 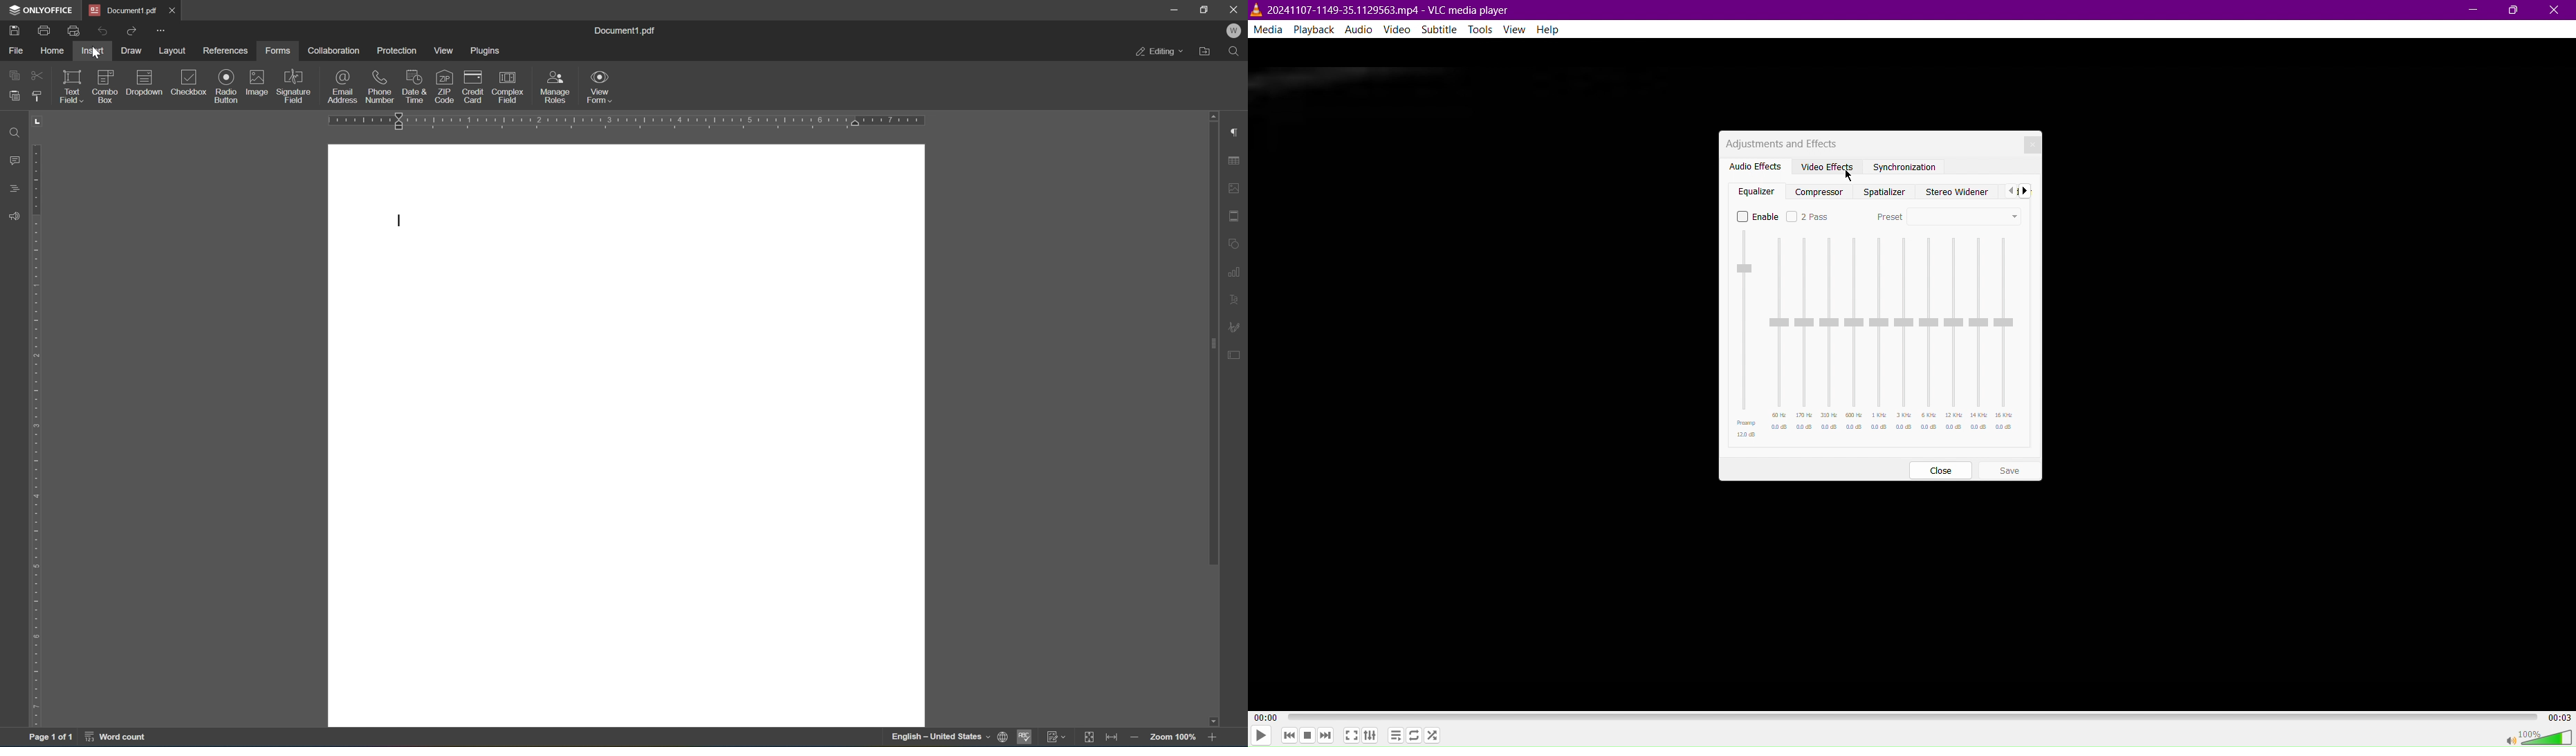 What do you see at coordinates (1914, 715) in the screenshot?
I see `TImeline` at bounding box center [1914, 715].